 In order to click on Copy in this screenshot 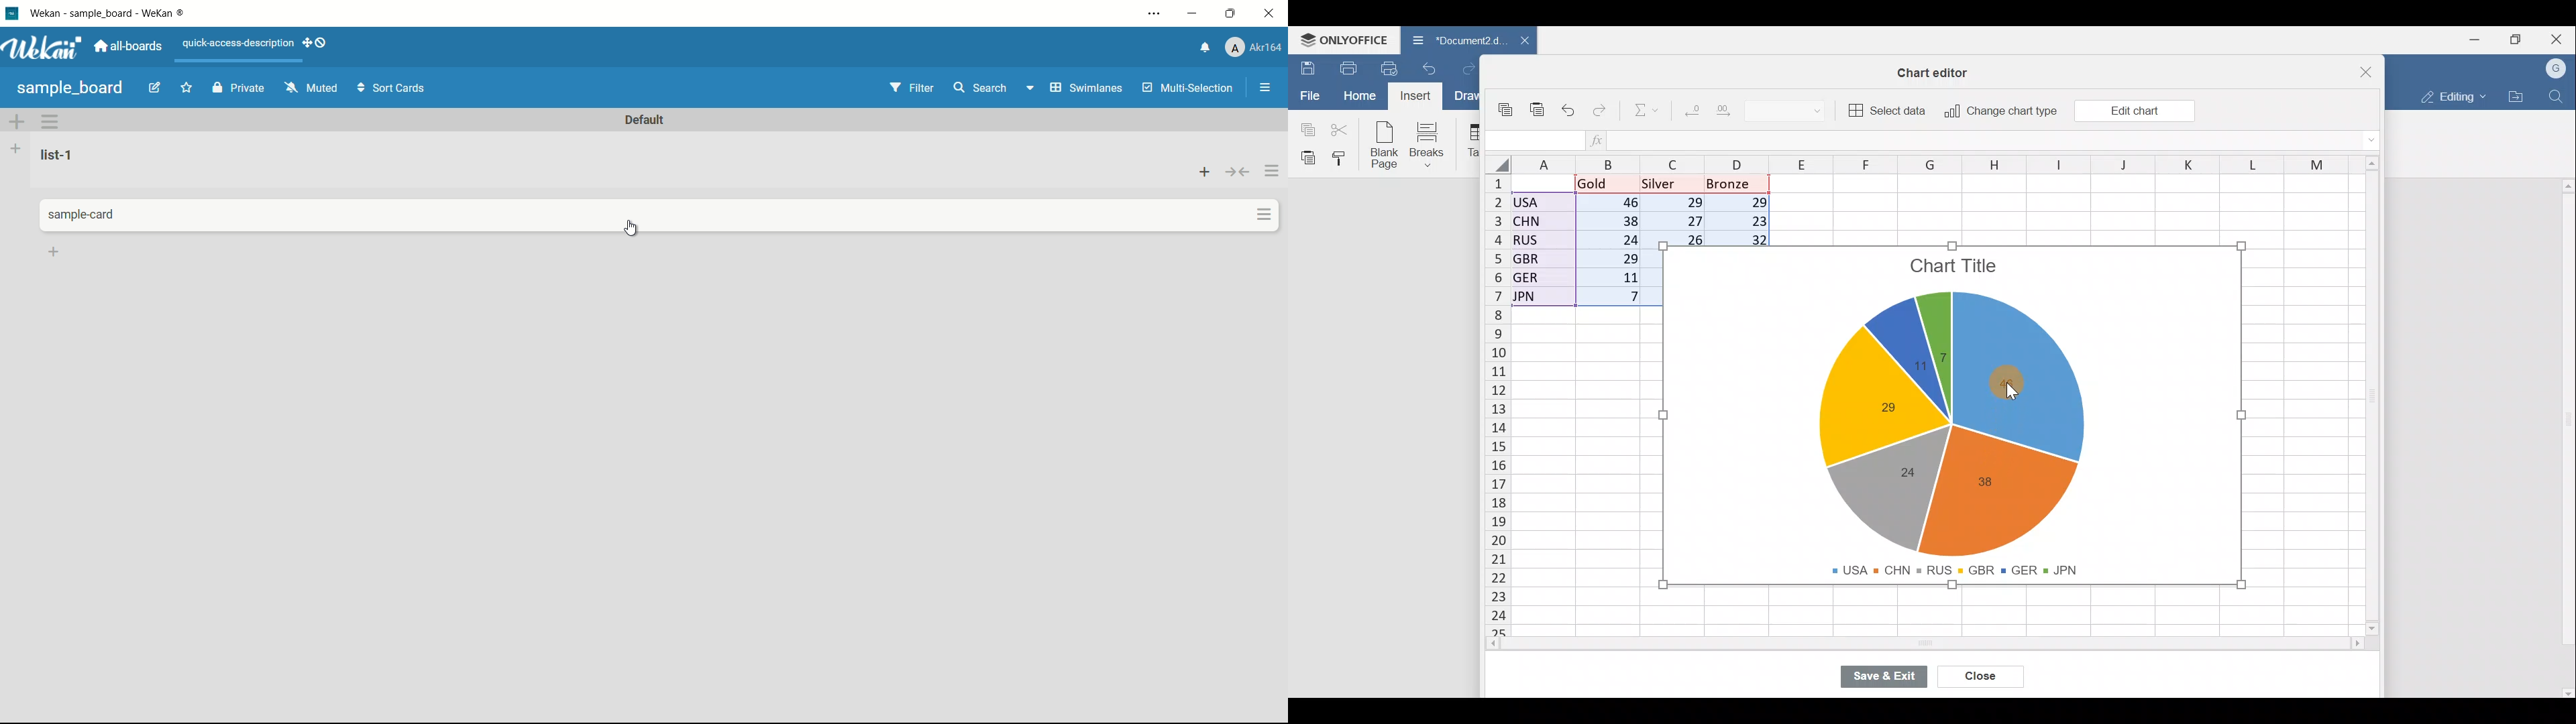, I will do `click(1305, 127)`.